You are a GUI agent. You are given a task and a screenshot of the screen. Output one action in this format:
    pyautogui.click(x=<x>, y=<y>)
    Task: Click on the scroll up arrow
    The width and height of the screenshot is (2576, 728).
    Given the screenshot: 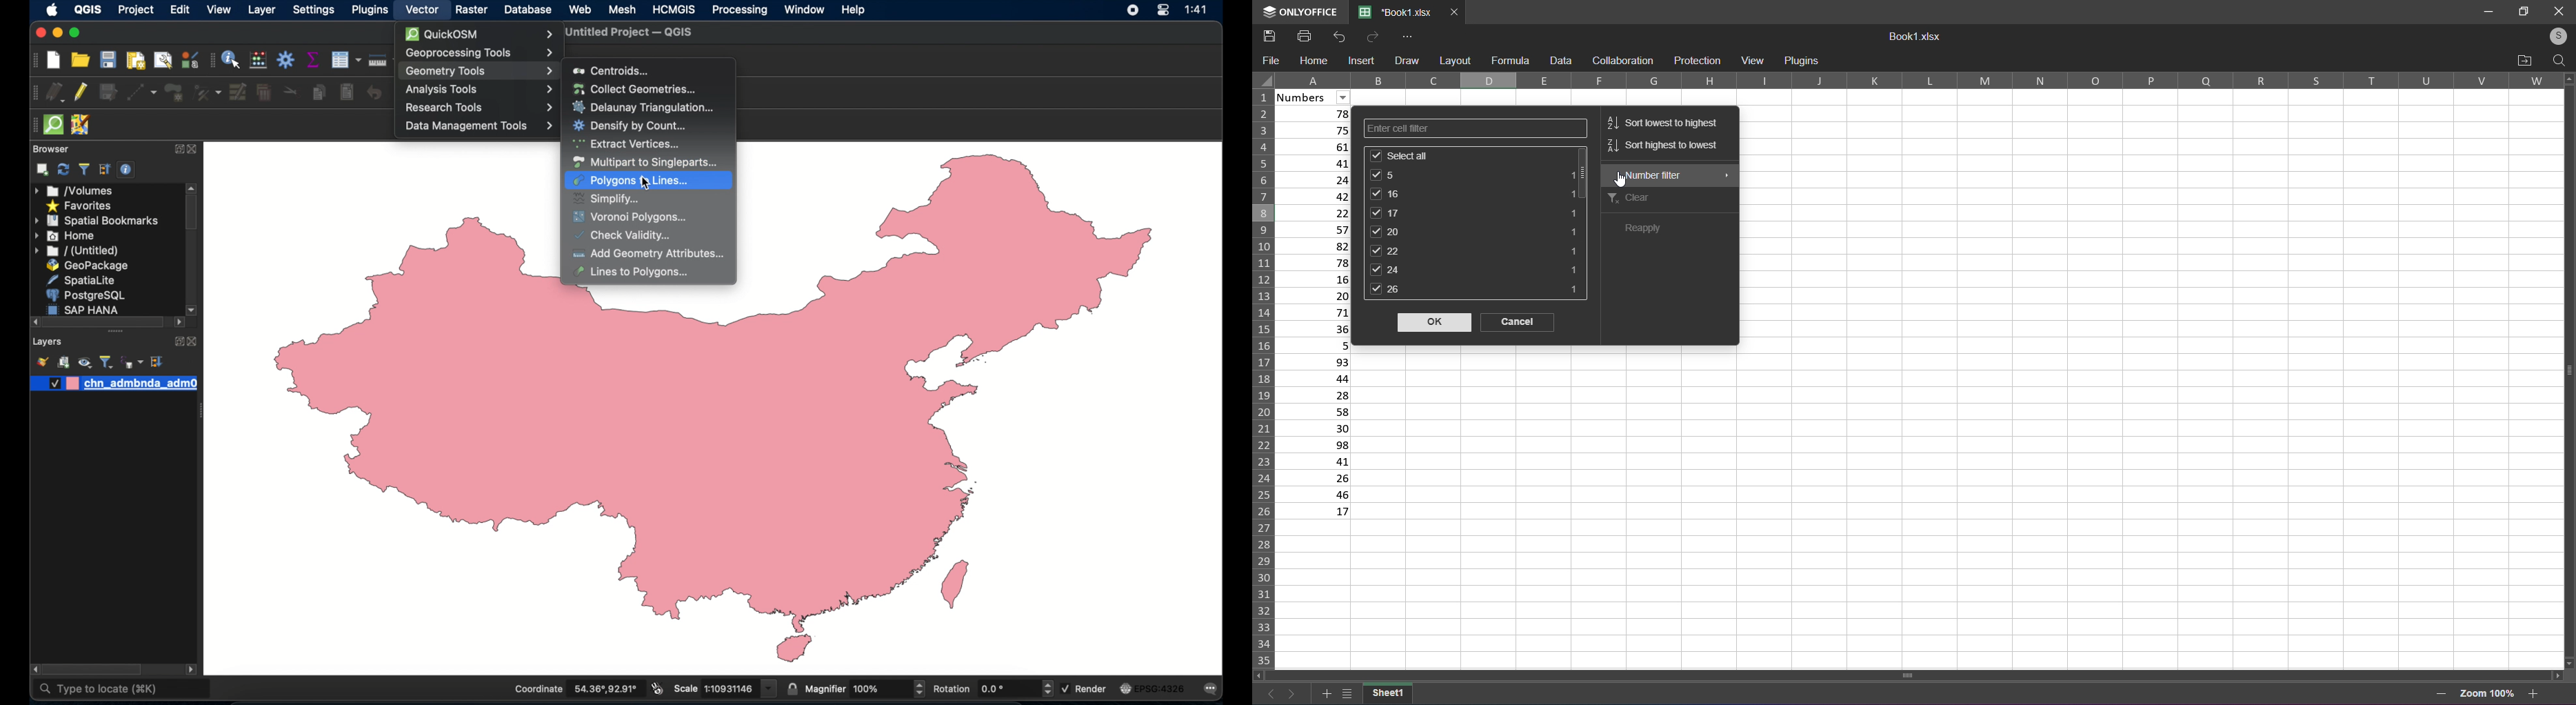 What is the action you would take?
    pyautogui.click(x=192, y=187)
    